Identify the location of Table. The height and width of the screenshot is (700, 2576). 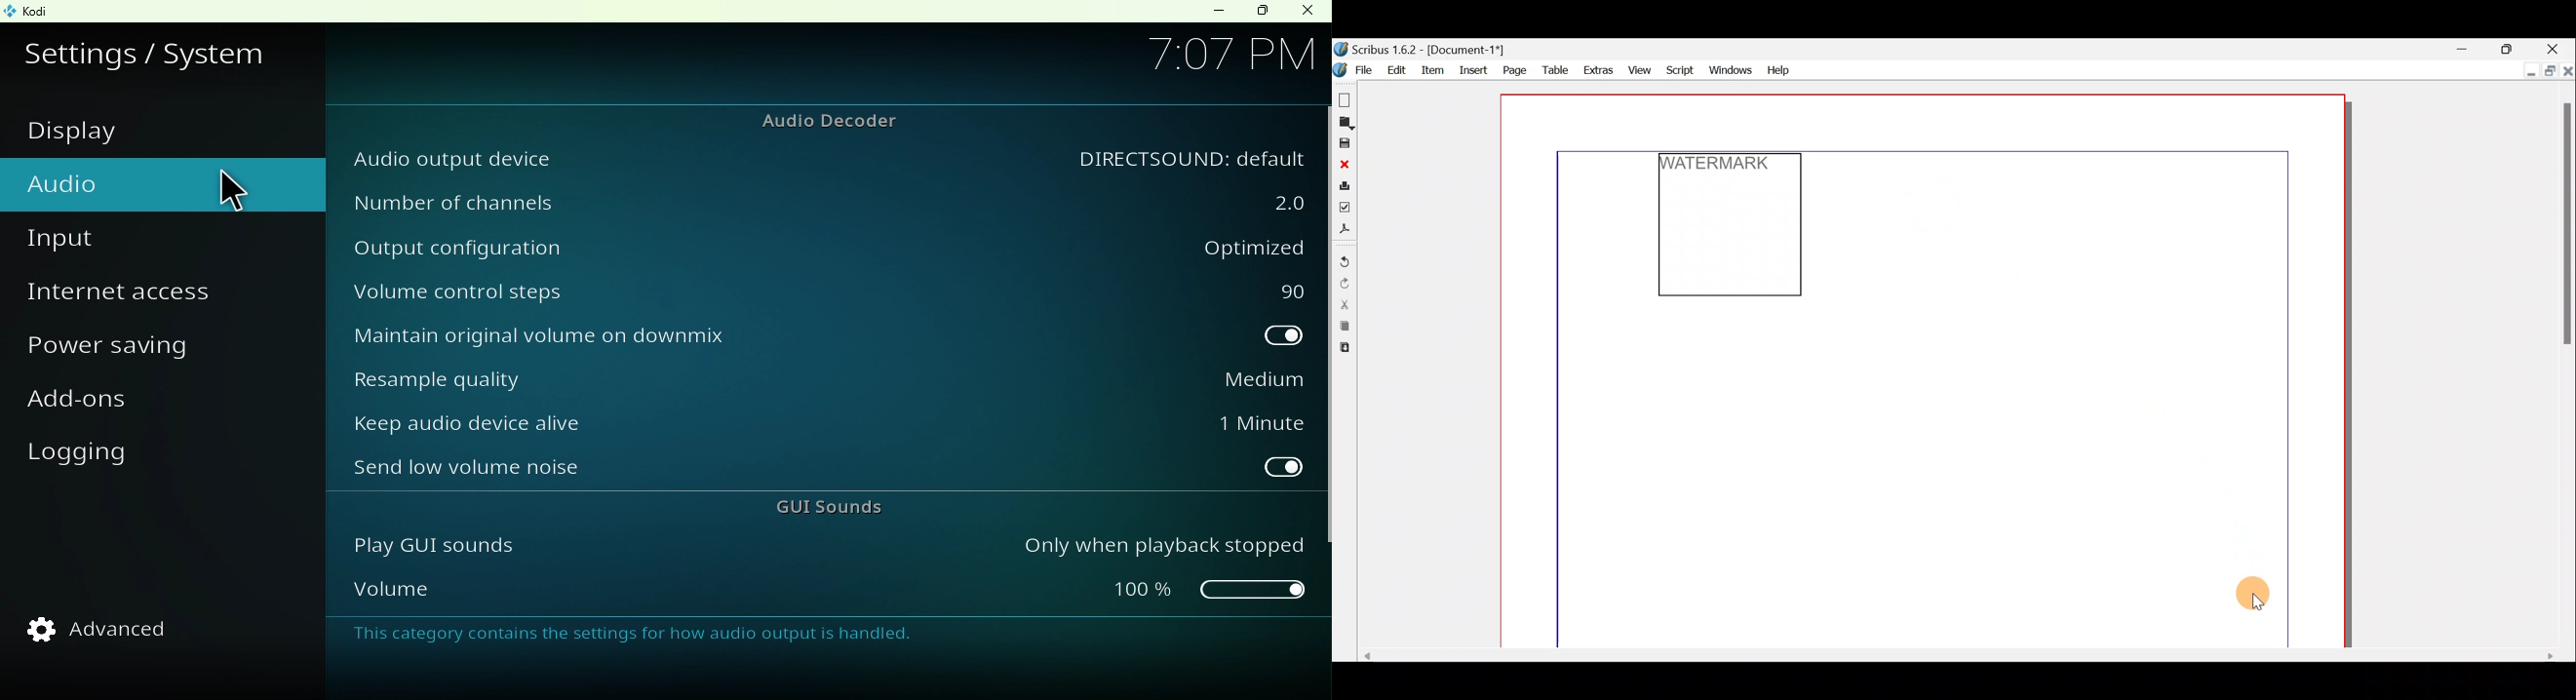
(1554, 71).